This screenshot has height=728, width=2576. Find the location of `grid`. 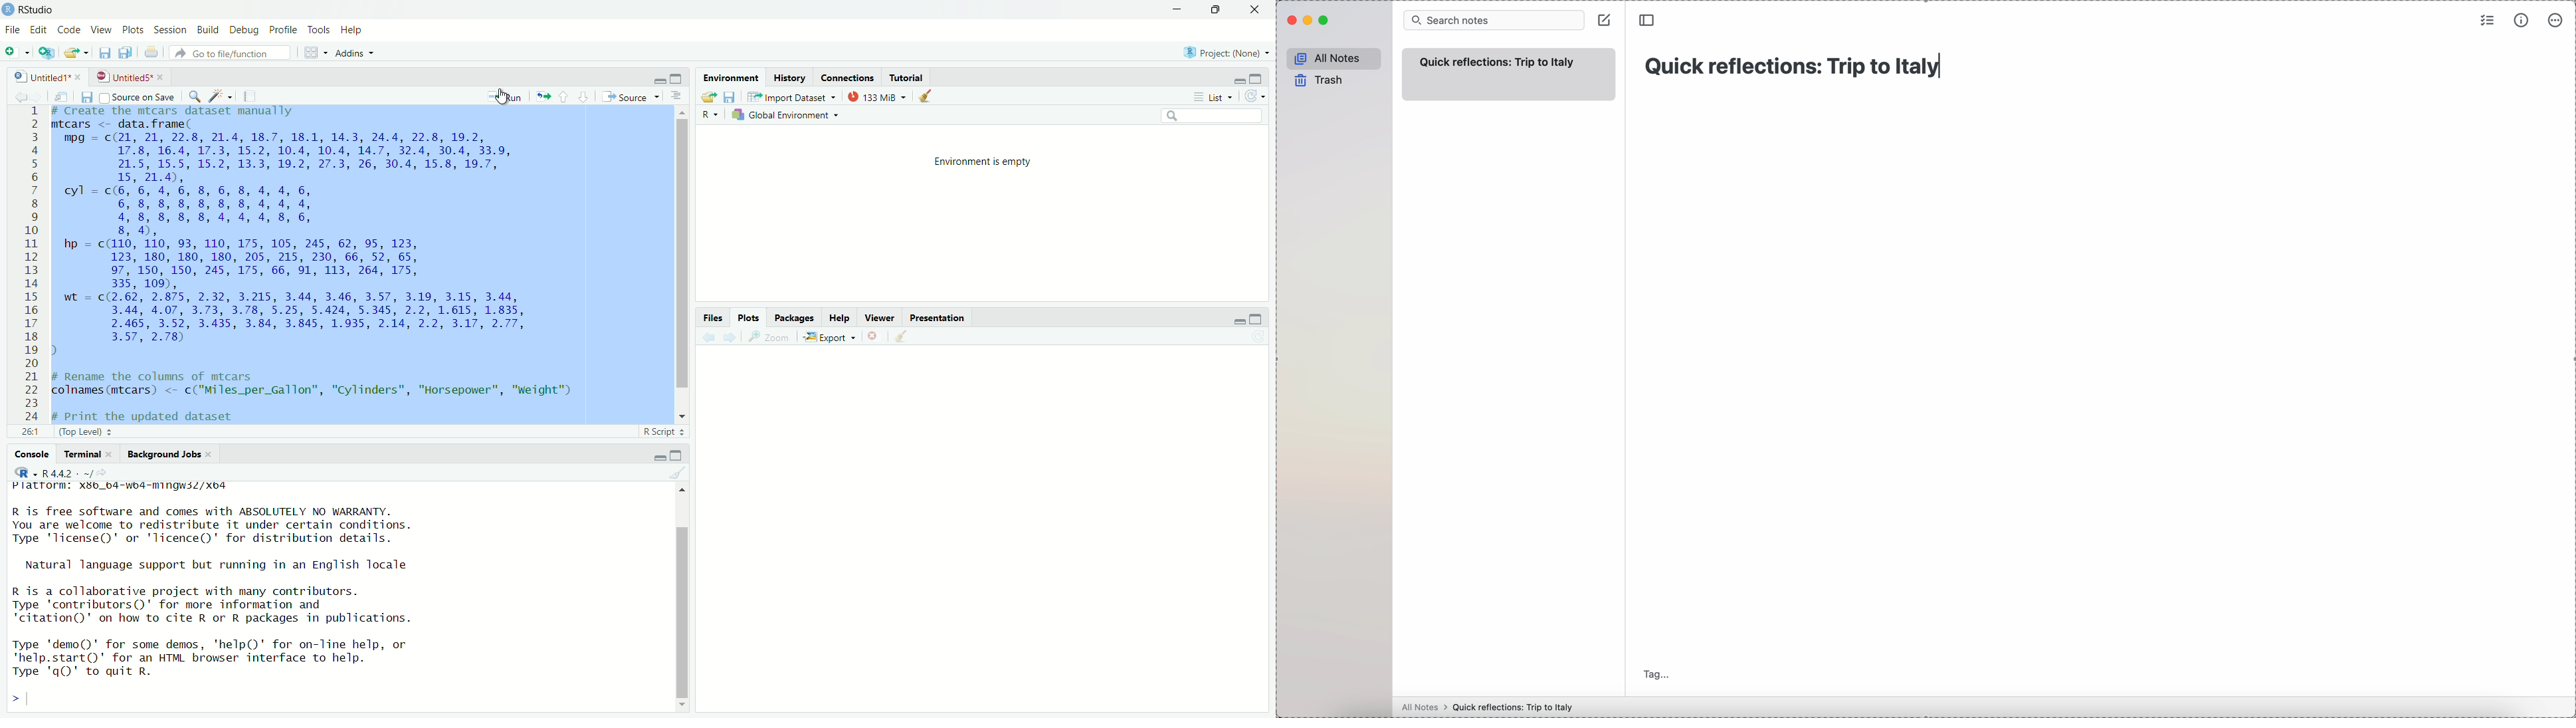

grid is located at coordinates (316, 53).